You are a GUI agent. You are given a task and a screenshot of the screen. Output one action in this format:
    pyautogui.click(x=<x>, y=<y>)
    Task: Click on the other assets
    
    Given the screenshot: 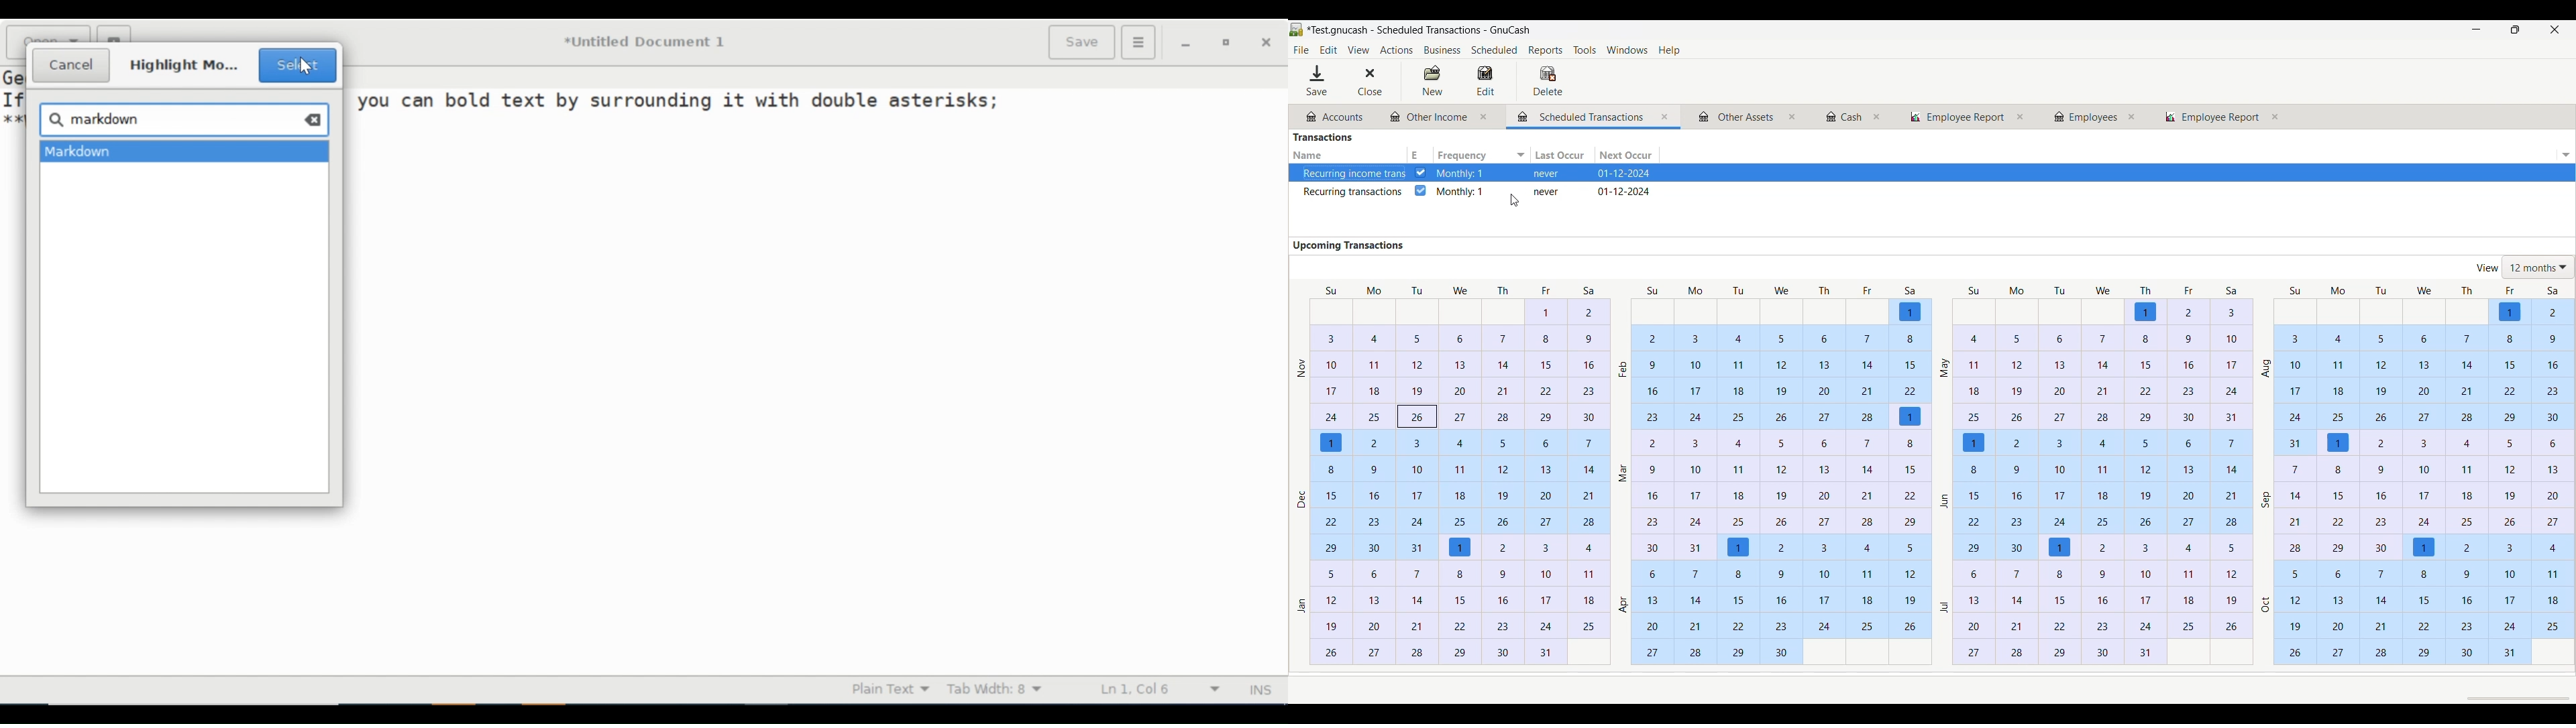 What is the action you would take?
    pyautogui.click(x=1733, y=117)
    